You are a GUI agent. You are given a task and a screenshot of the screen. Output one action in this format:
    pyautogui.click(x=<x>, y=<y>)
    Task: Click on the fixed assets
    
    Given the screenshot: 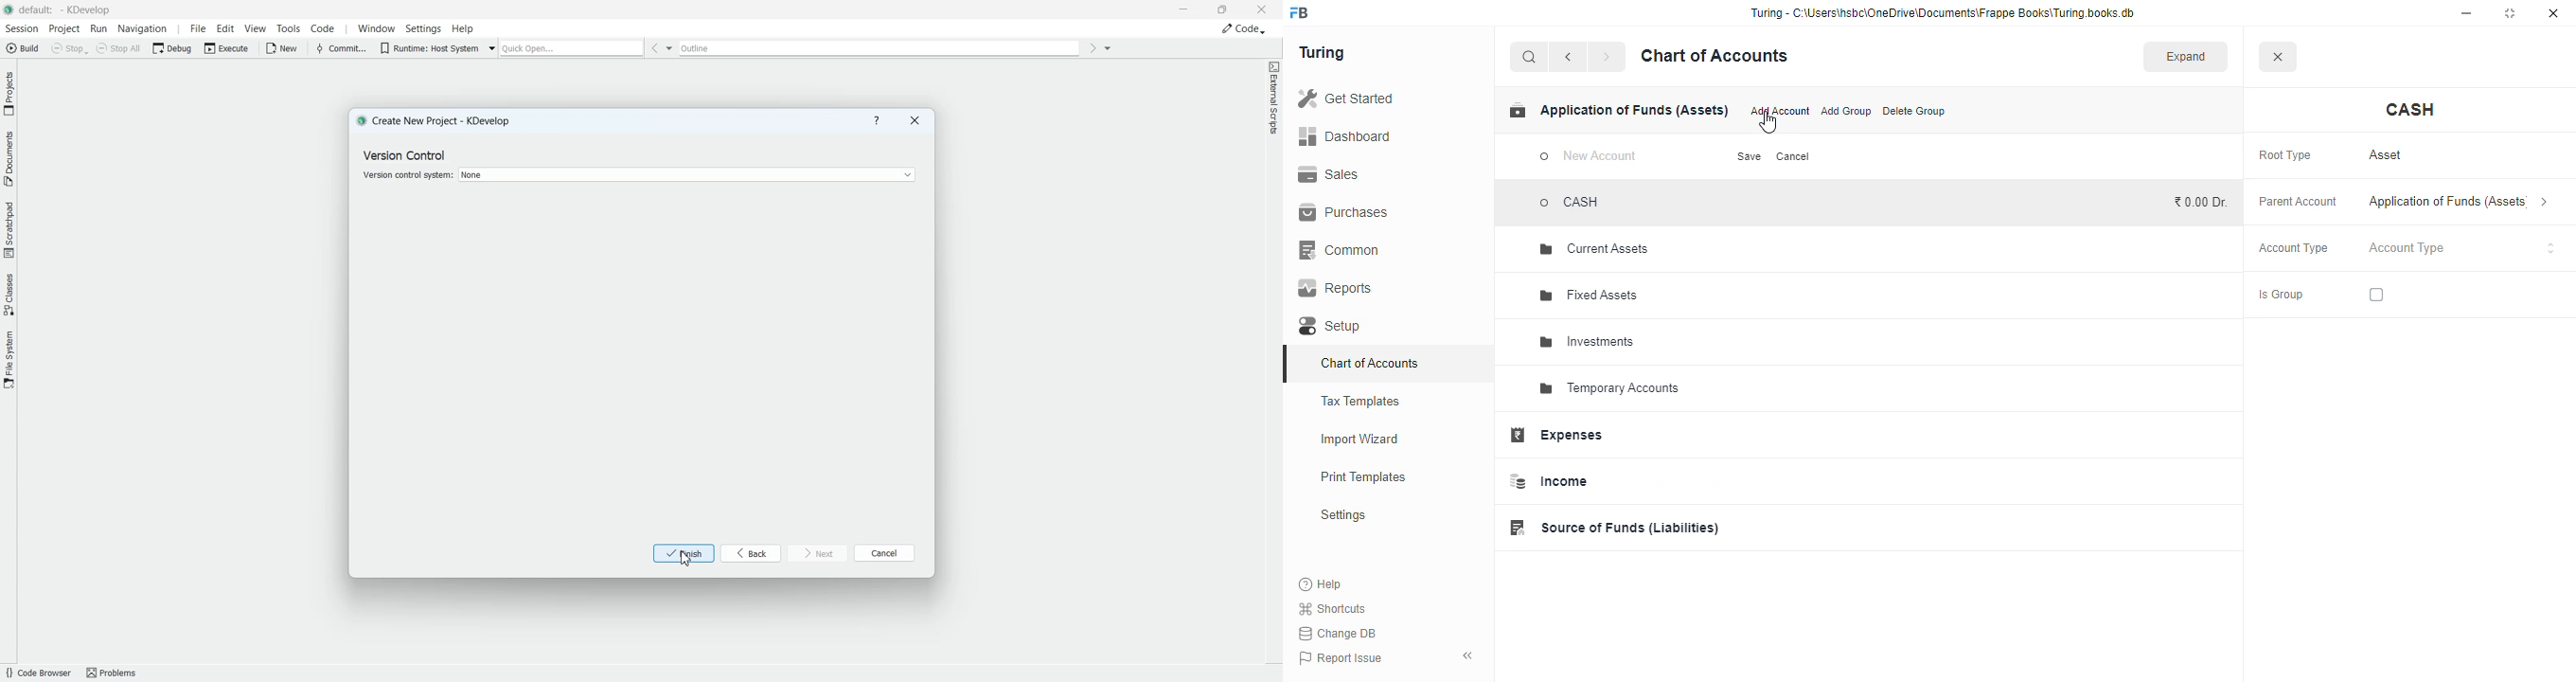 What is the action you would take?
    pyautogui.click(x=1590, y=296)
    